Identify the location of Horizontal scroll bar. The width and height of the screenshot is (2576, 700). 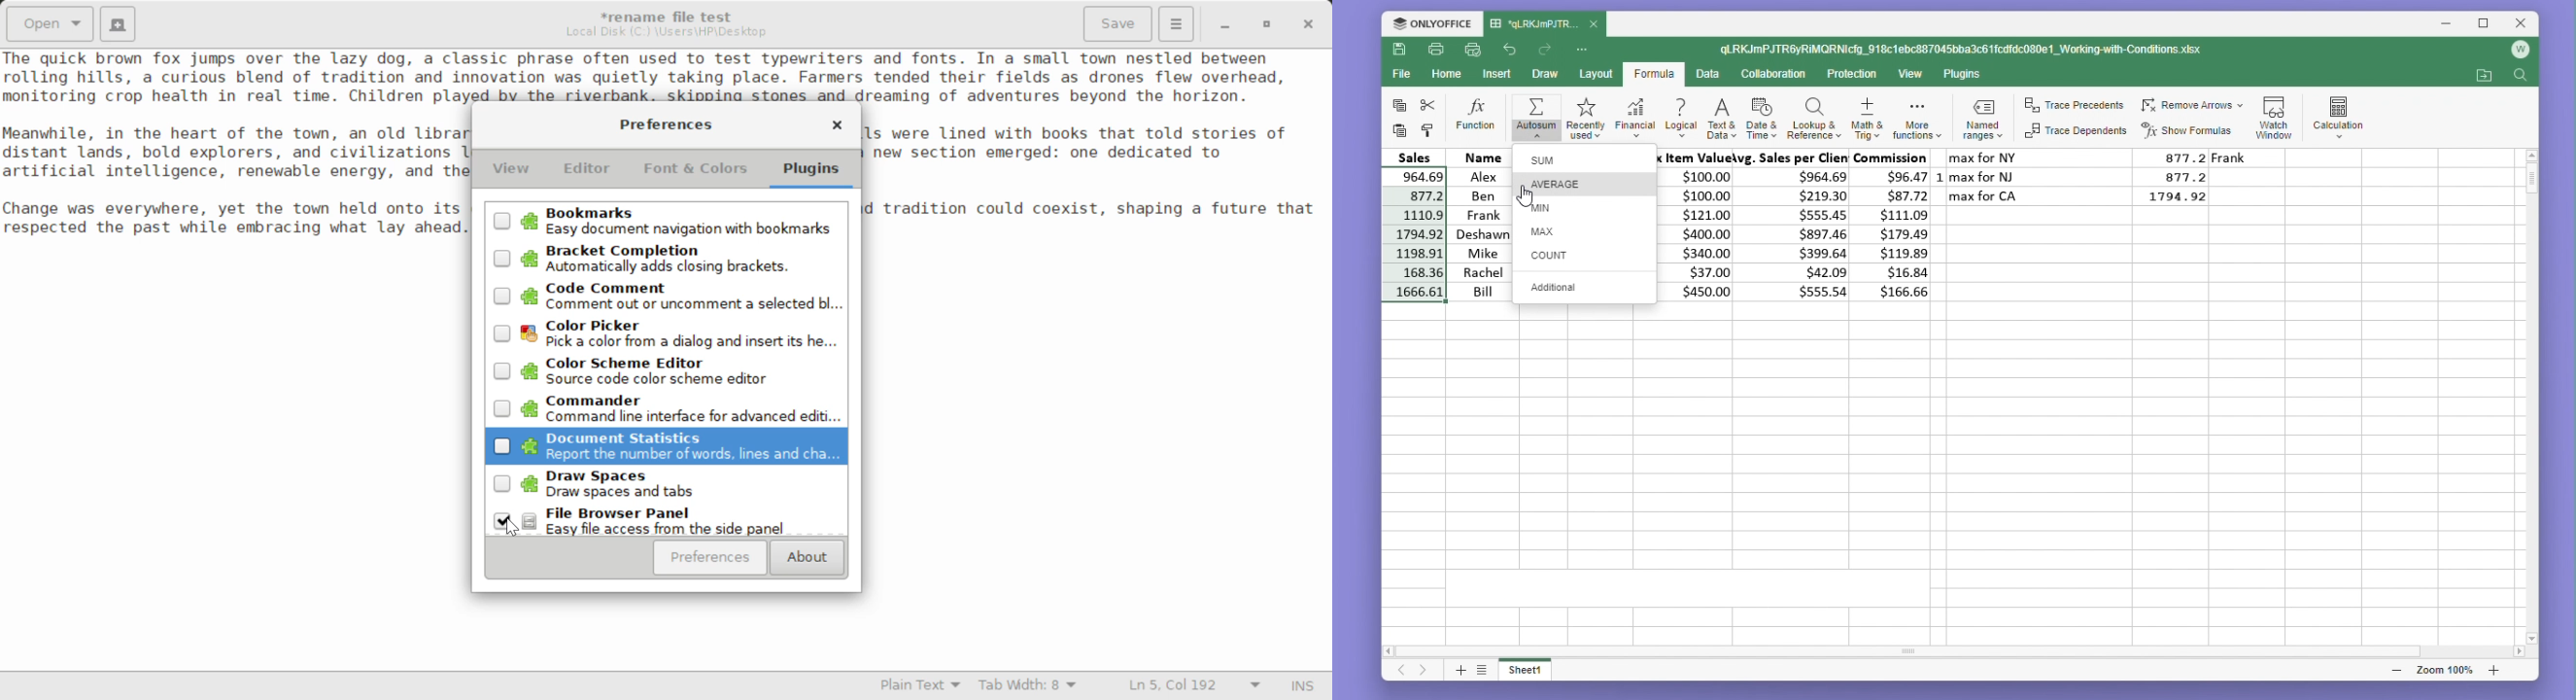
(1943, 651).